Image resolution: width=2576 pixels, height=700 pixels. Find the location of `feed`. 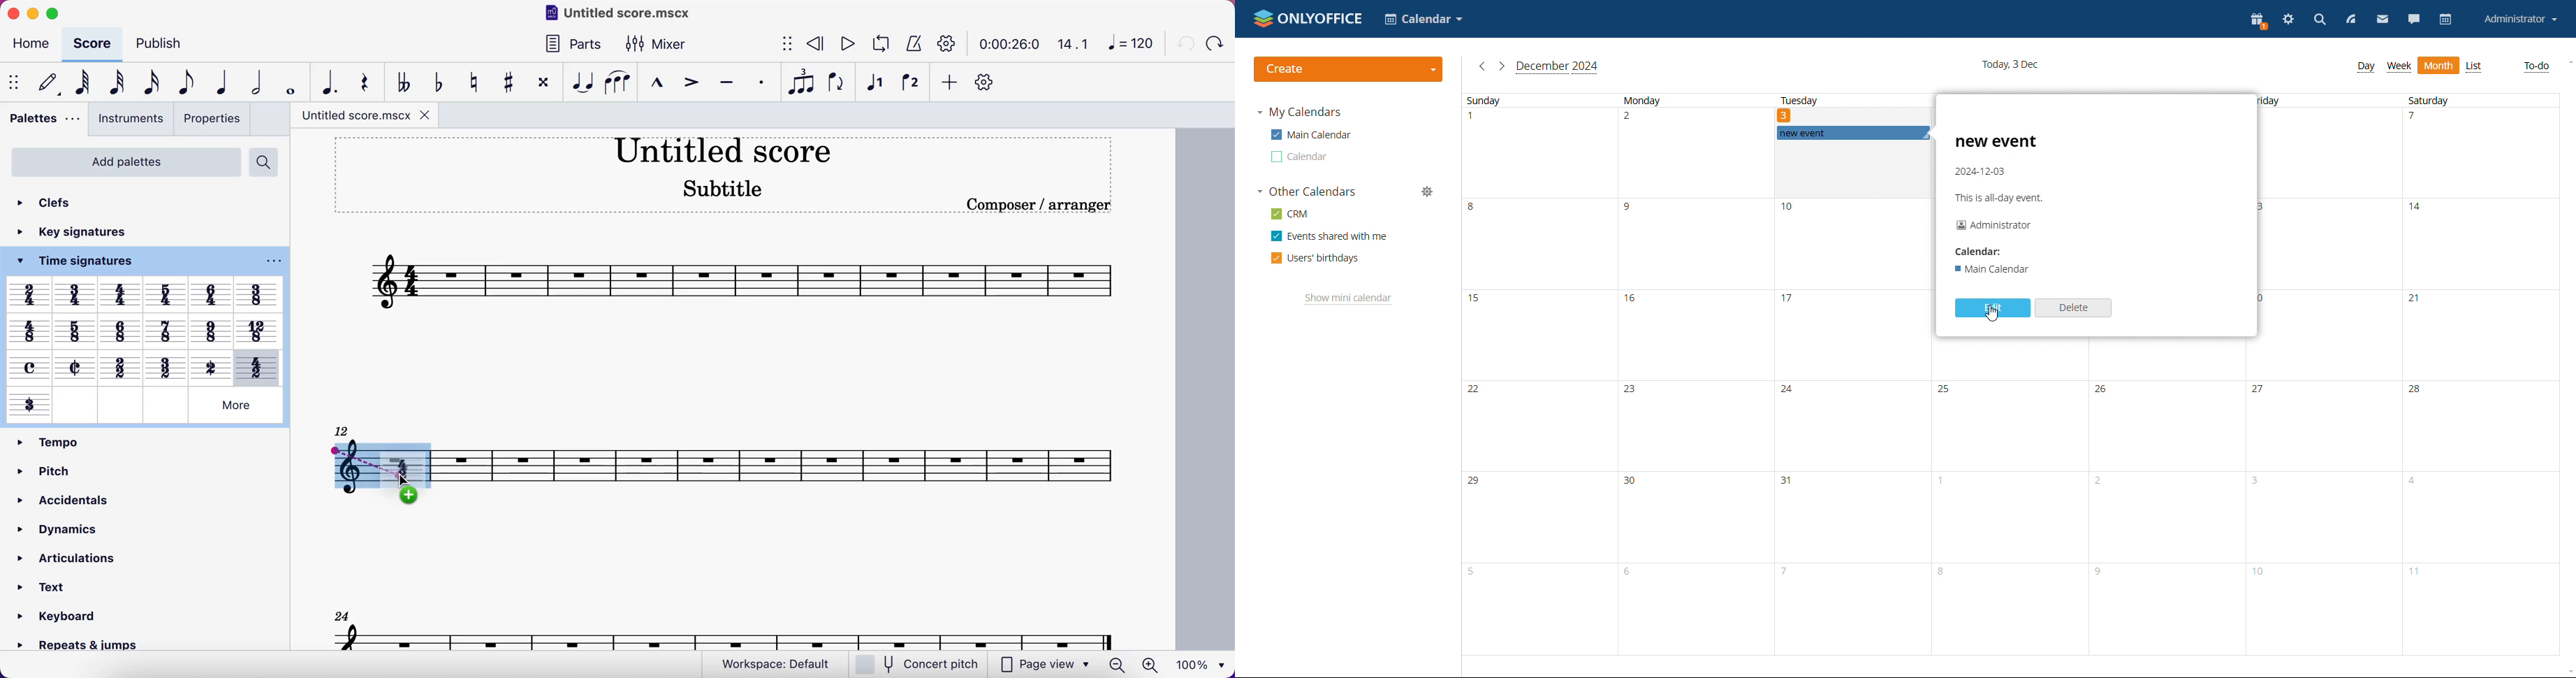

feed is located at coordinates (2349, 20).